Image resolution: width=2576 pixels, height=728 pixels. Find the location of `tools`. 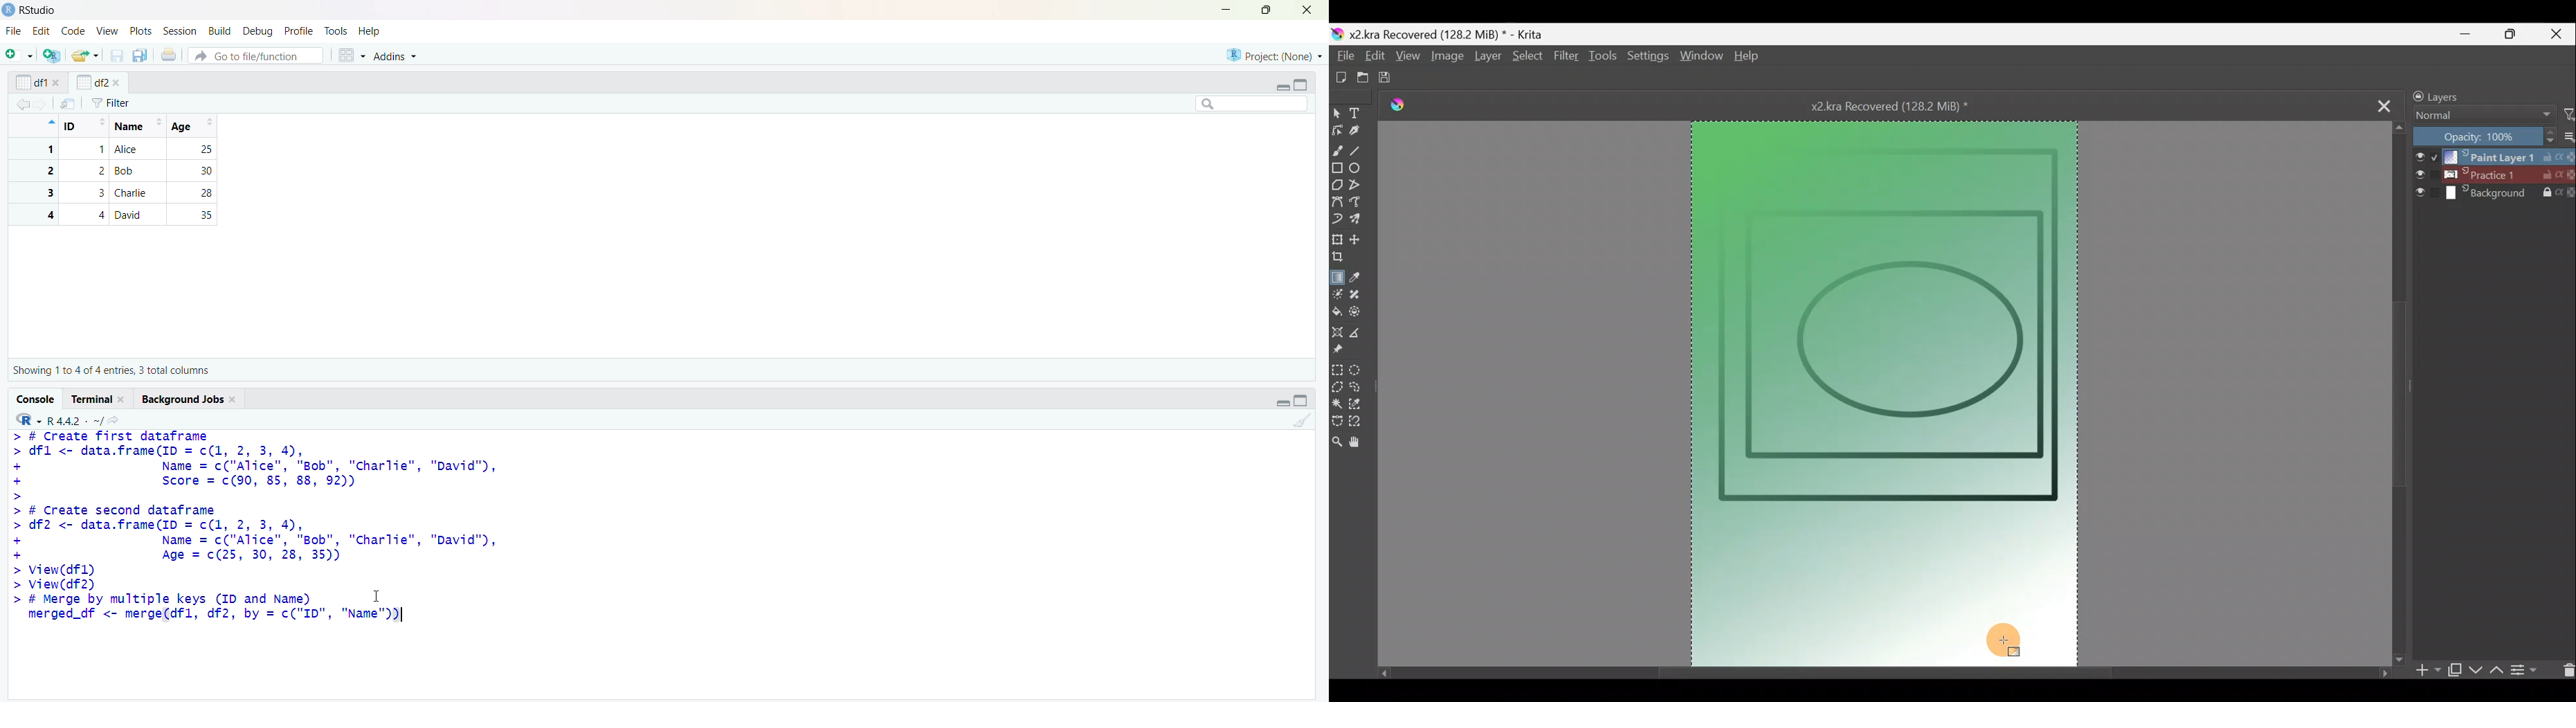

tools is located at coordinates (336, 31).